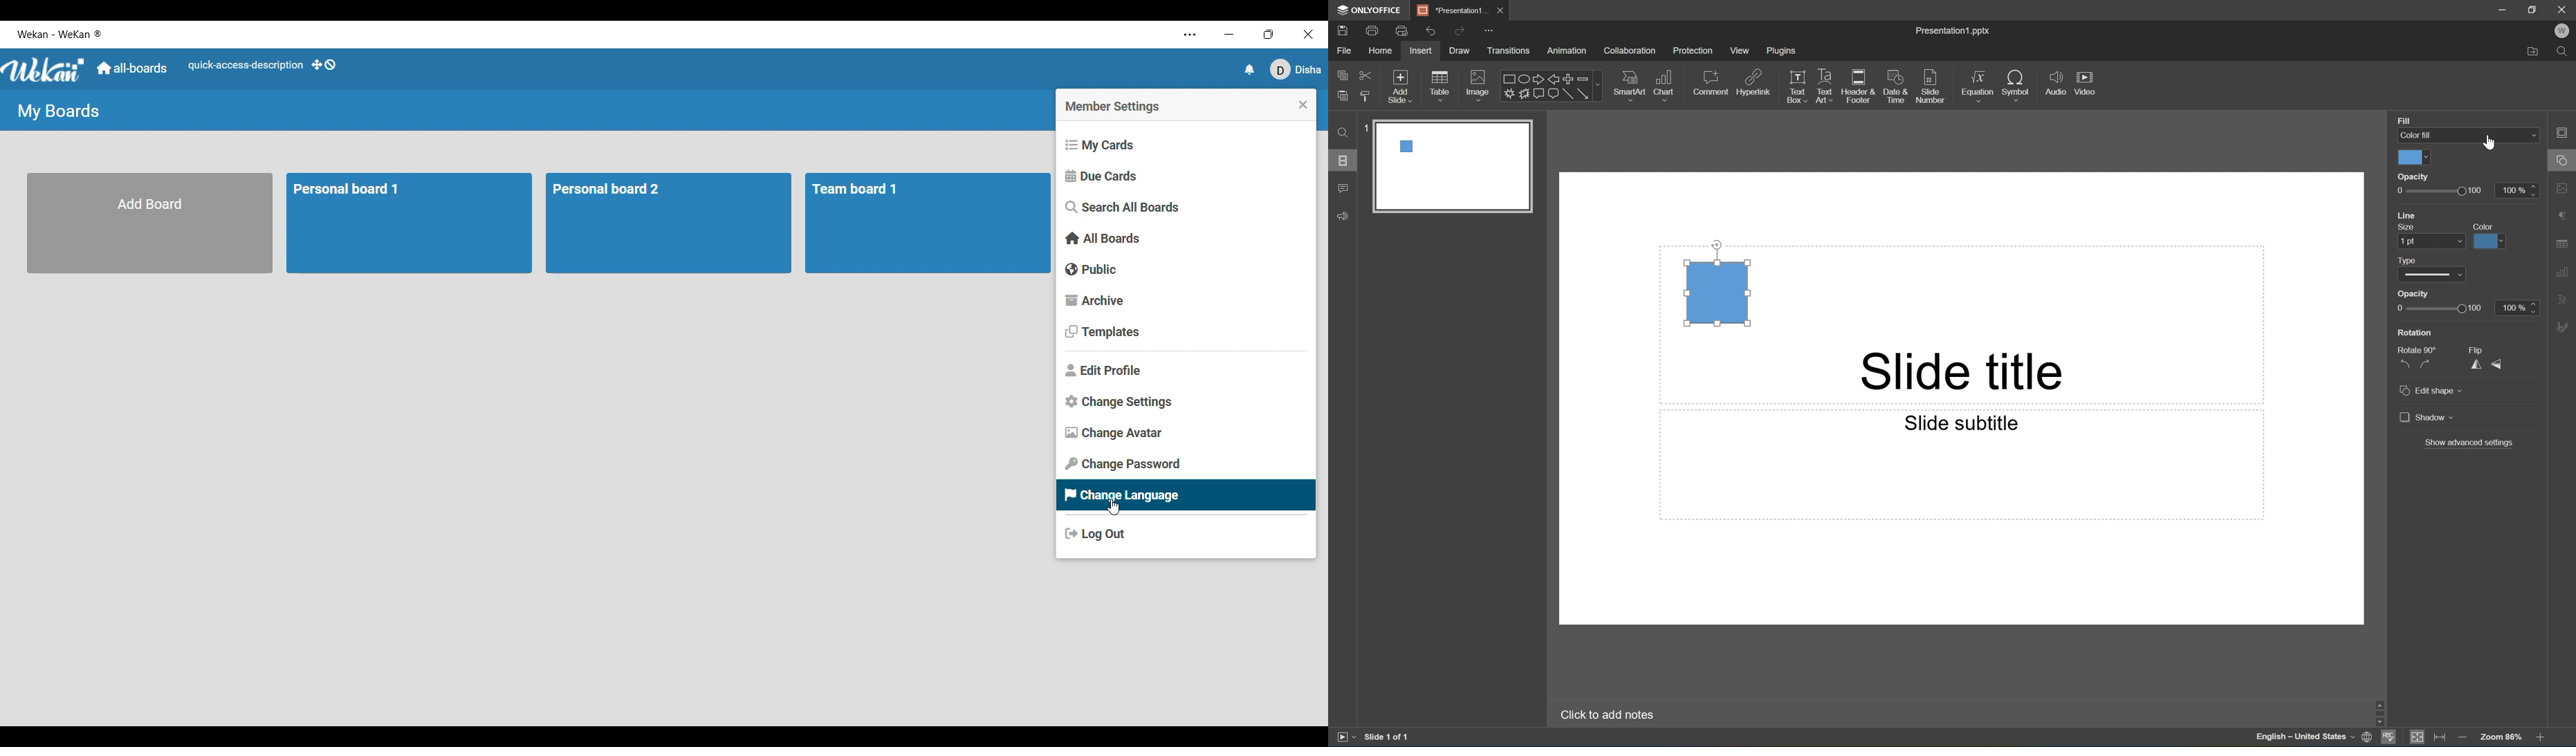 Image resolution: width=2576 pixels, height=756 pixels. What do you see at coordinates (1554, 80) in the screenshot?
I see `Left arrow` at bounding box center [1554, 80].